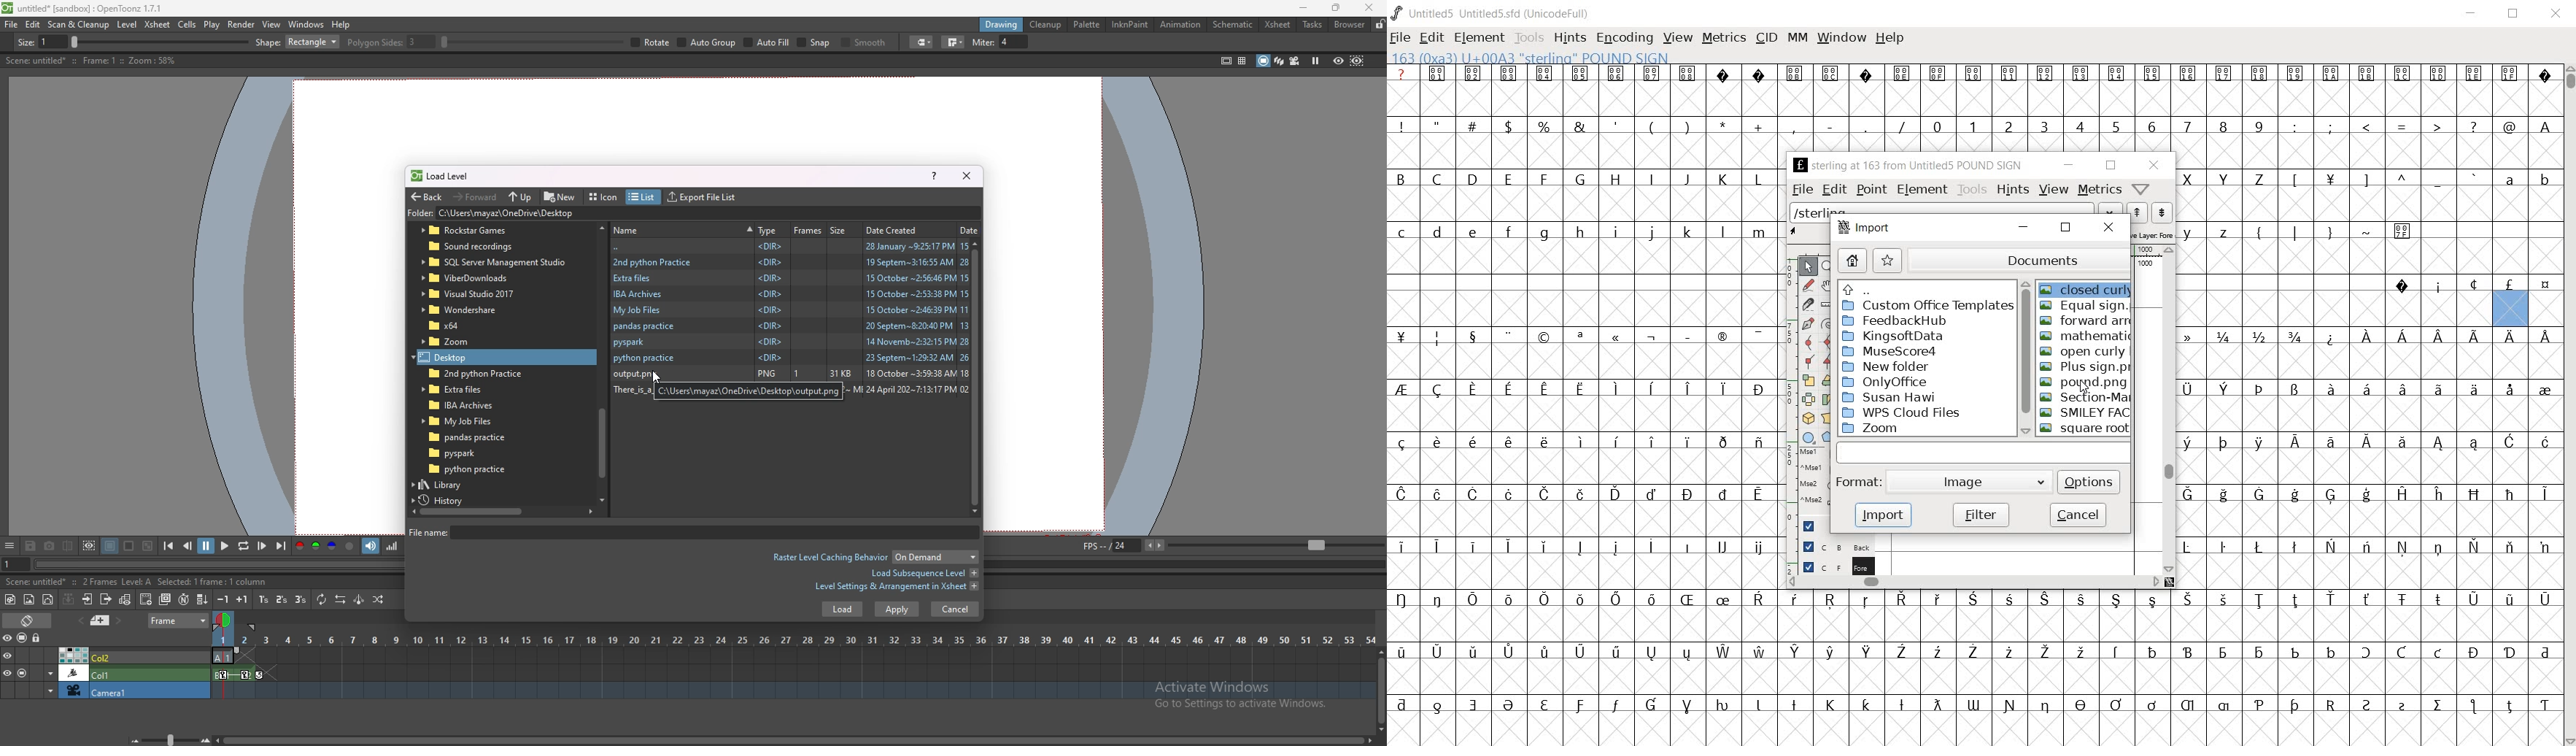 The image size is (2576, 756). What do you see at coordinates (2257, 335) in the screenshot?
I see `1/2` at bounding box center [2257, 335].